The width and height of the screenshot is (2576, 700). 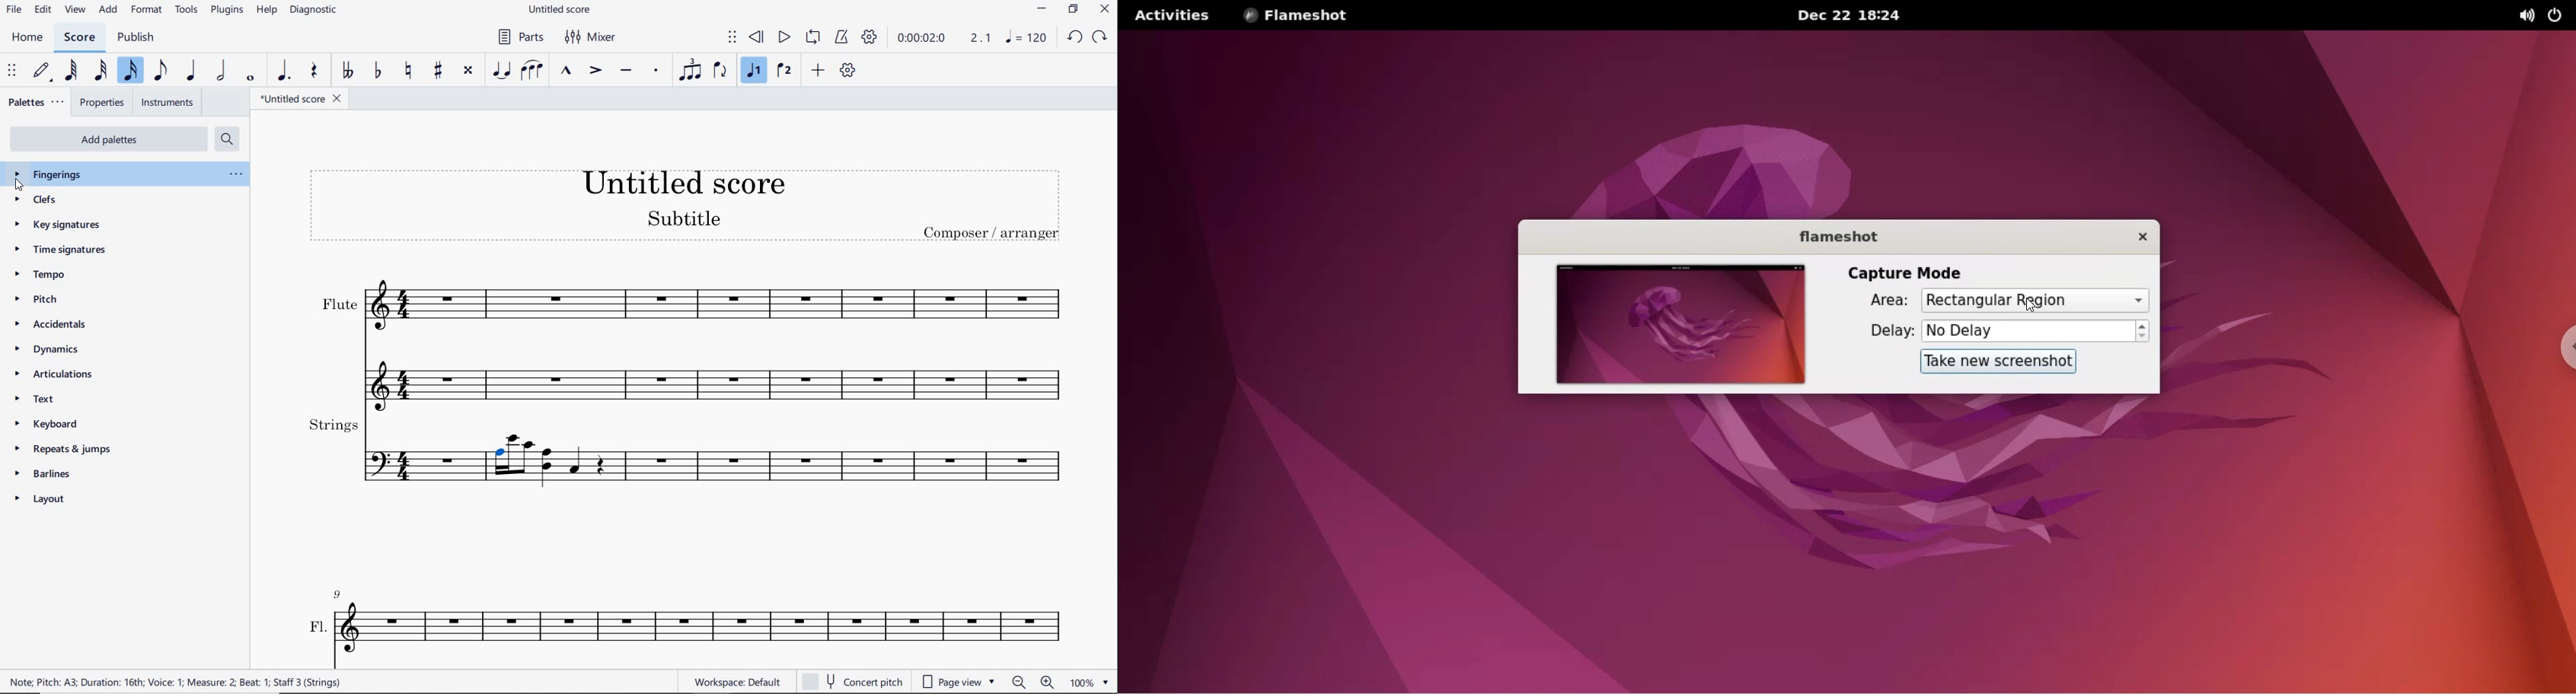 I want to click on barlines, so click(x=71, y=475).